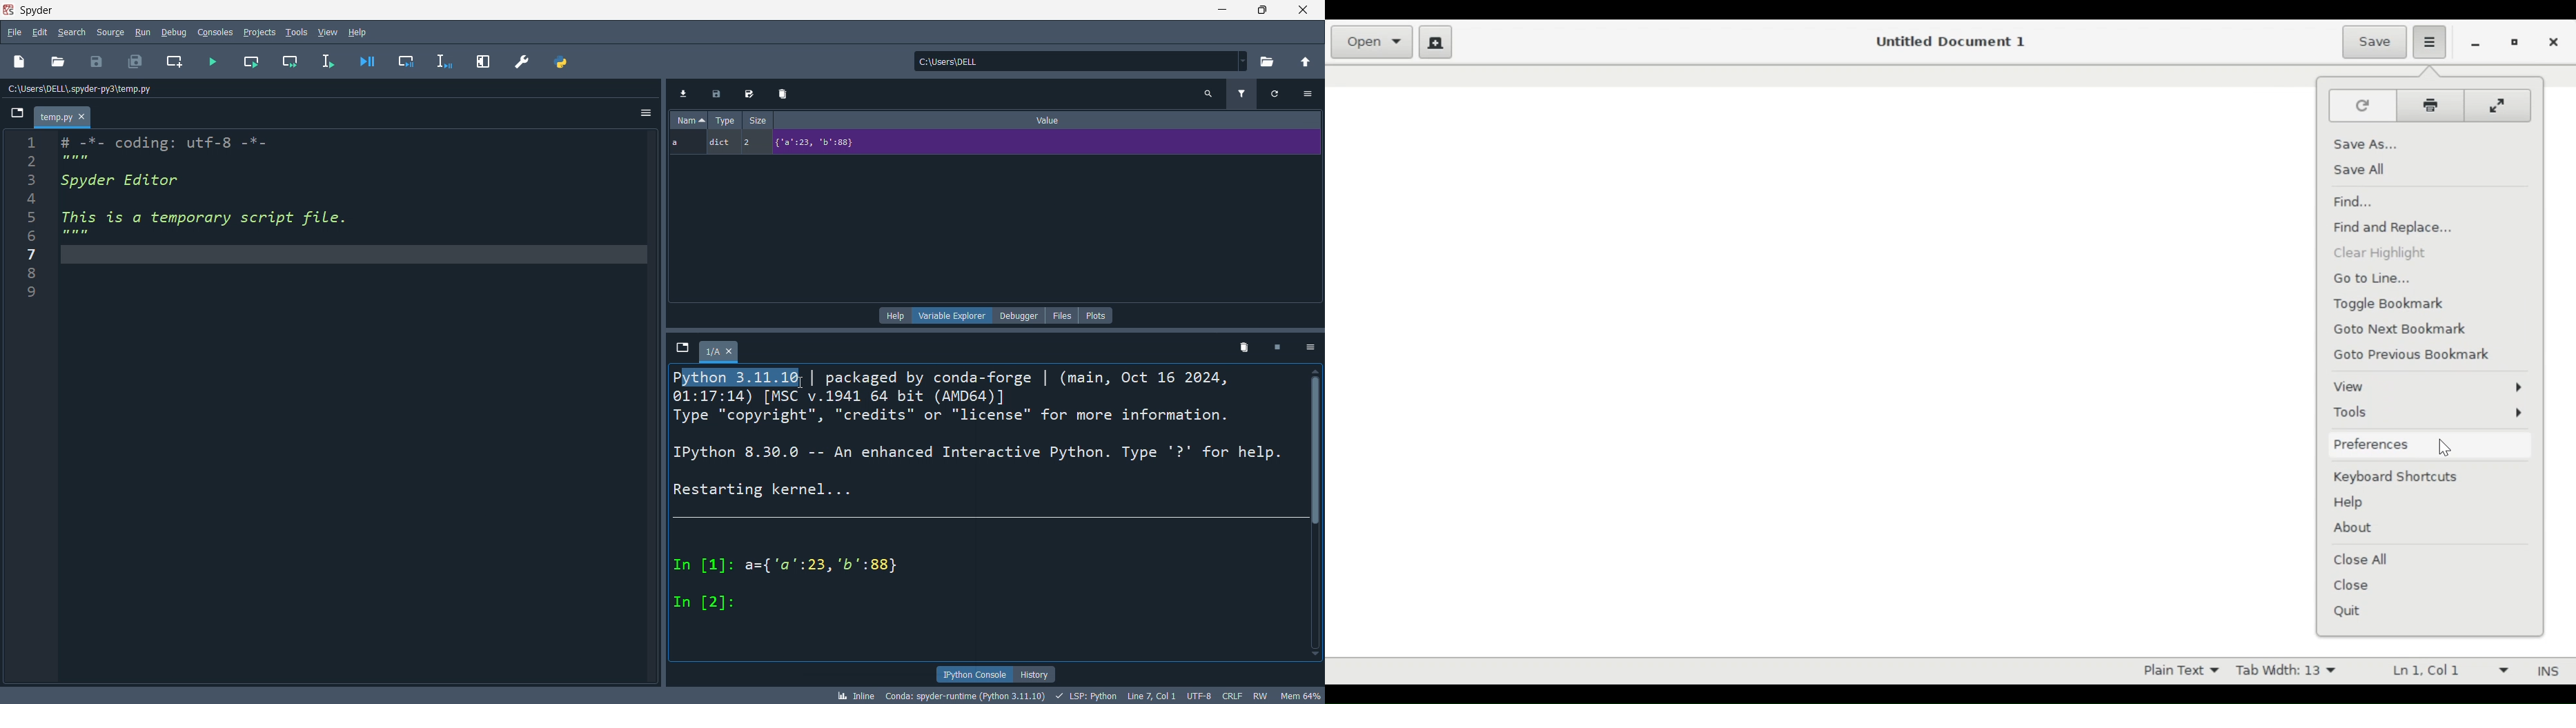  What do you see at coordinates (2443, 669) in the screenshot?
I see `Ln 1 Col 1` at bounding box center [2443, 669].